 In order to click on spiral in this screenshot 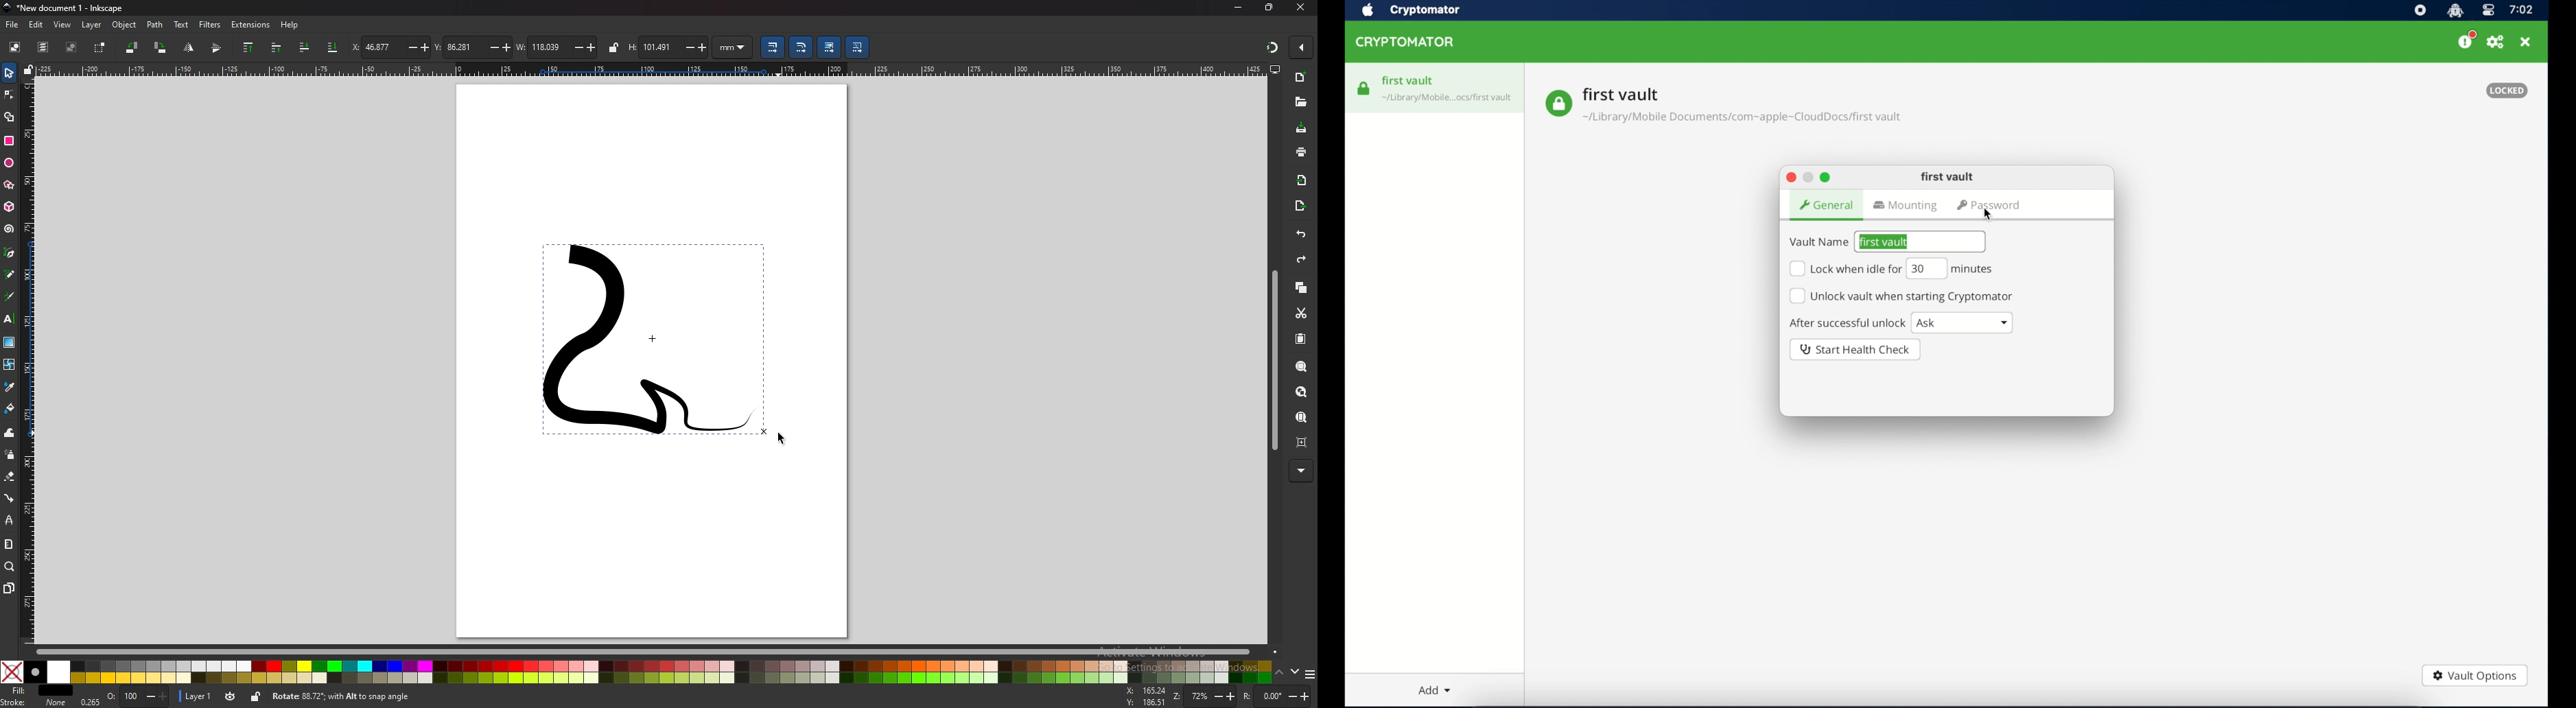, I will do `click(9, 229)`.